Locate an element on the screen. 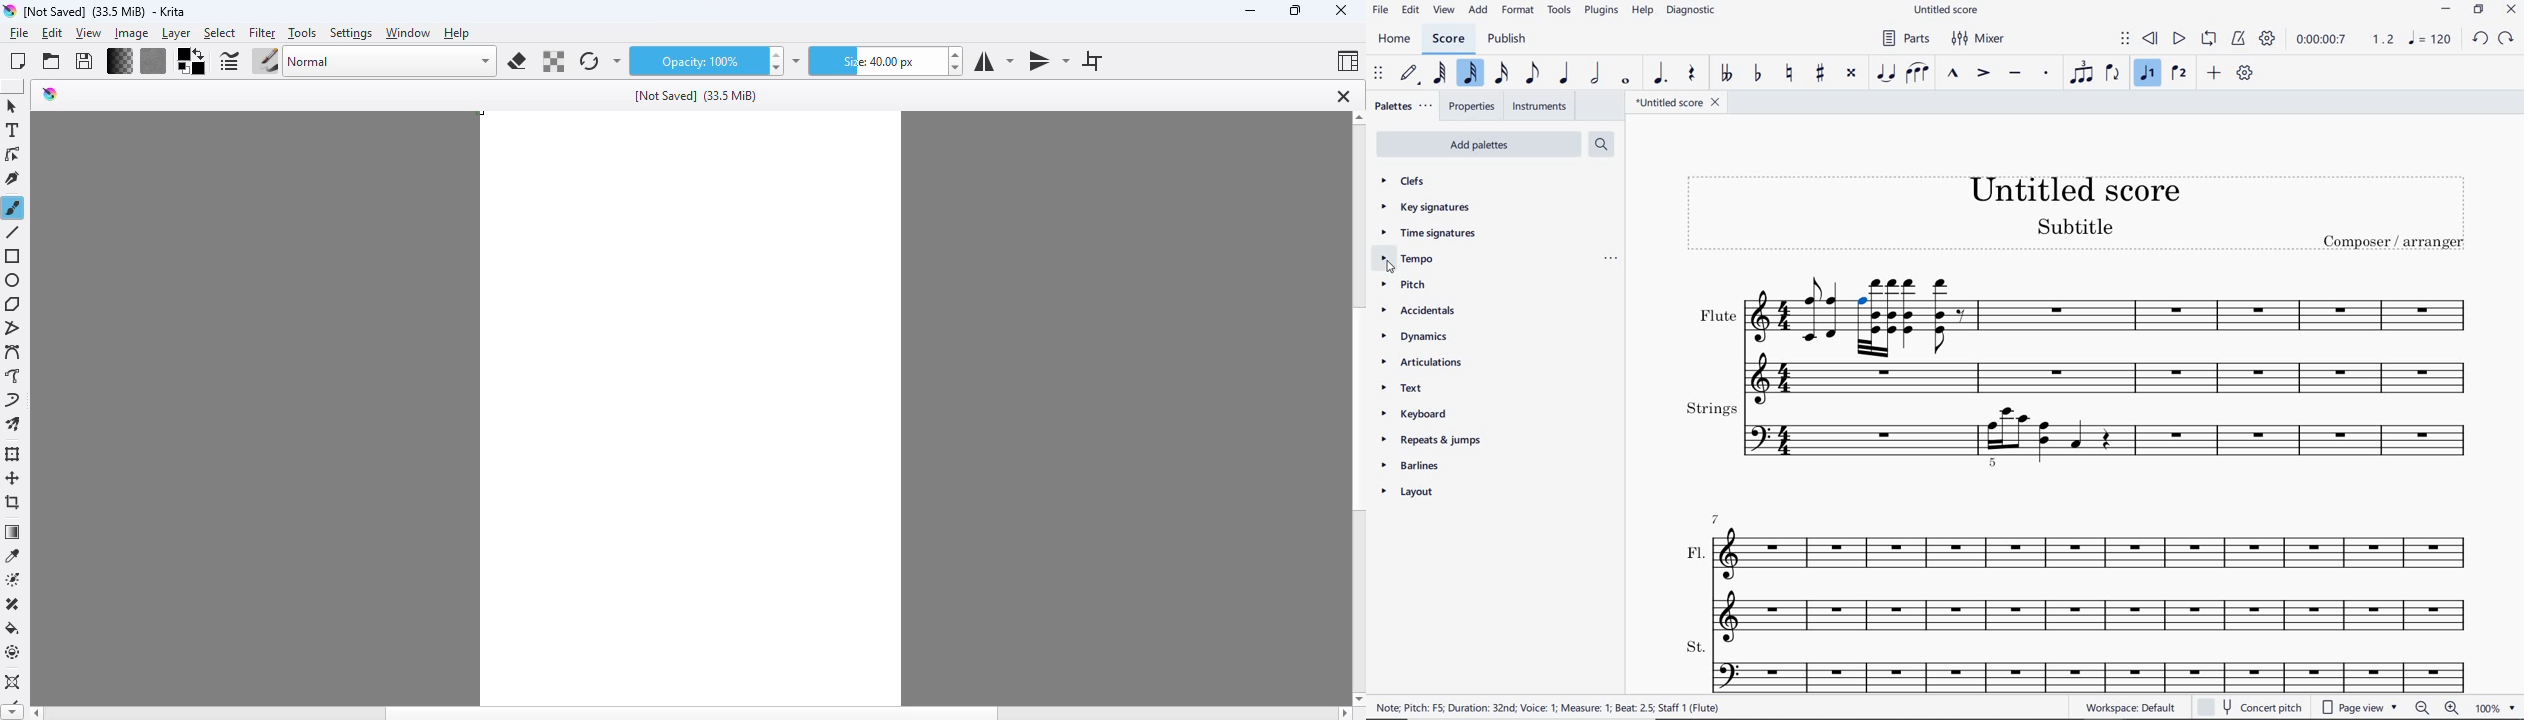 The width and height of the screenshot is (2548, 728). tools is located at coordinates (303, 34).